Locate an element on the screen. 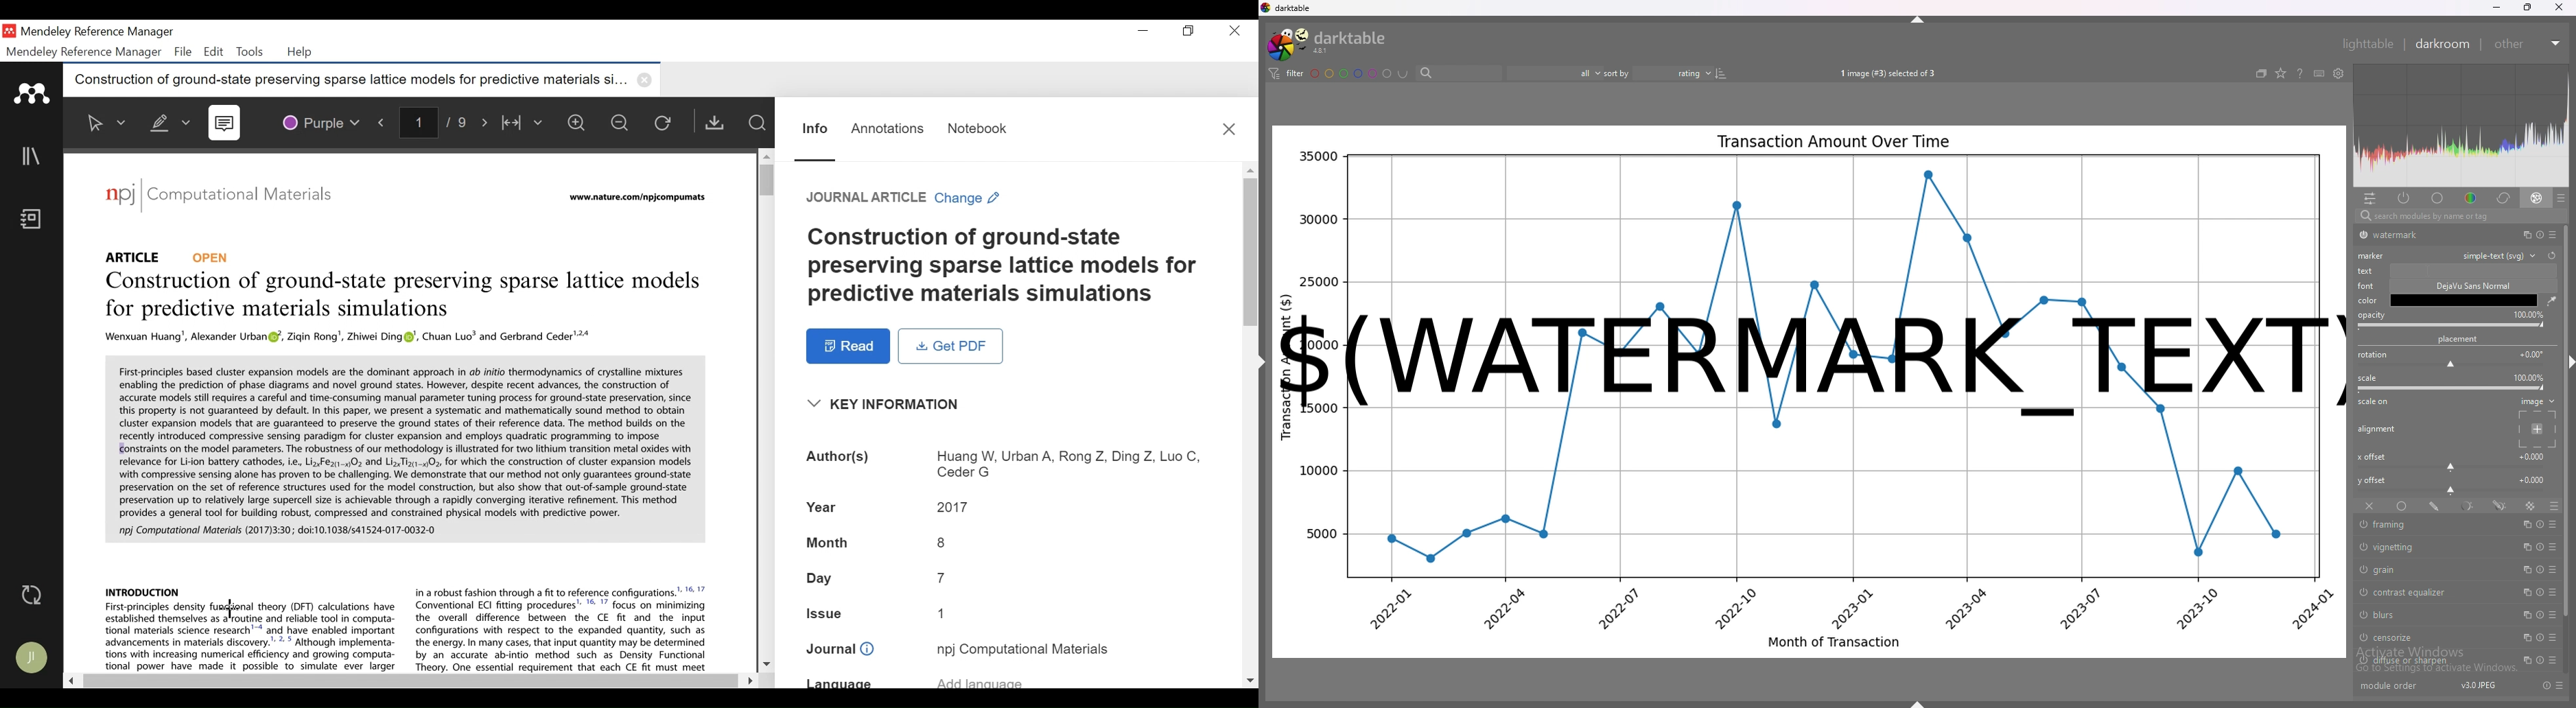 The image size is (2576, 728). Restore is located at coordinates (1187, 31).